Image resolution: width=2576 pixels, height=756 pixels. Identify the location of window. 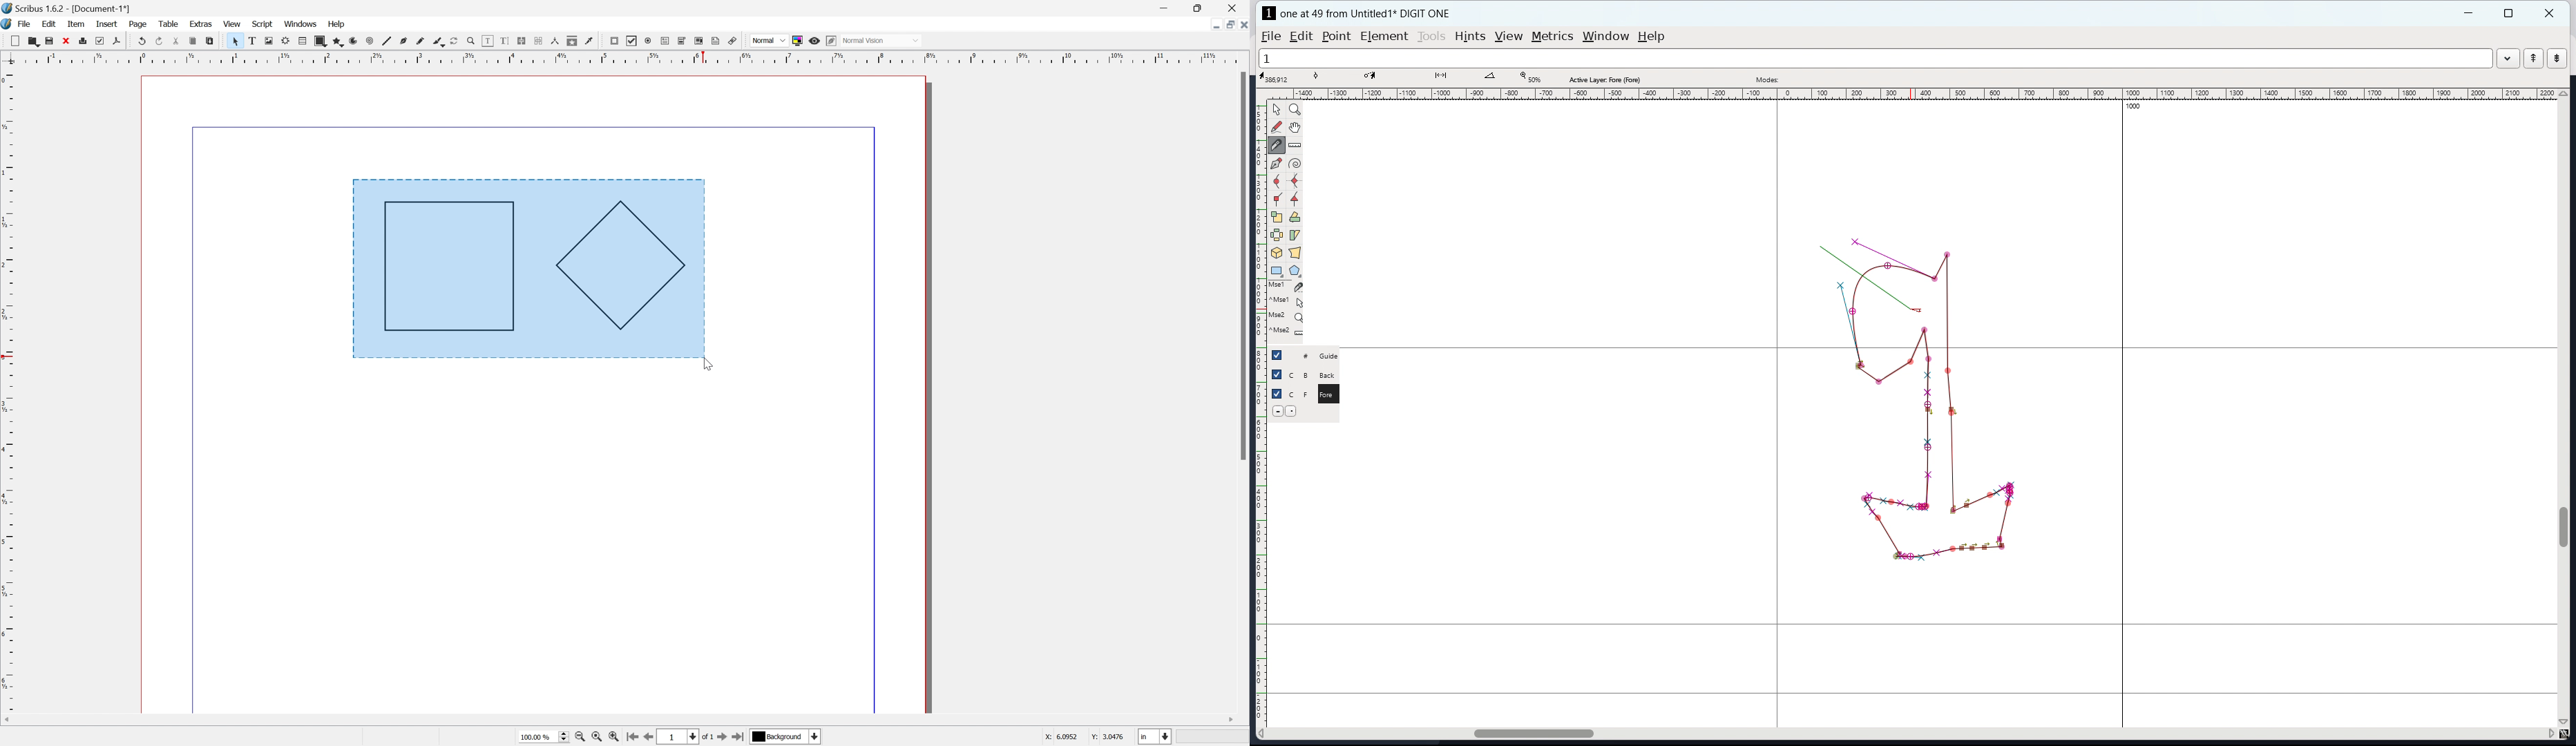
(1606, 37).